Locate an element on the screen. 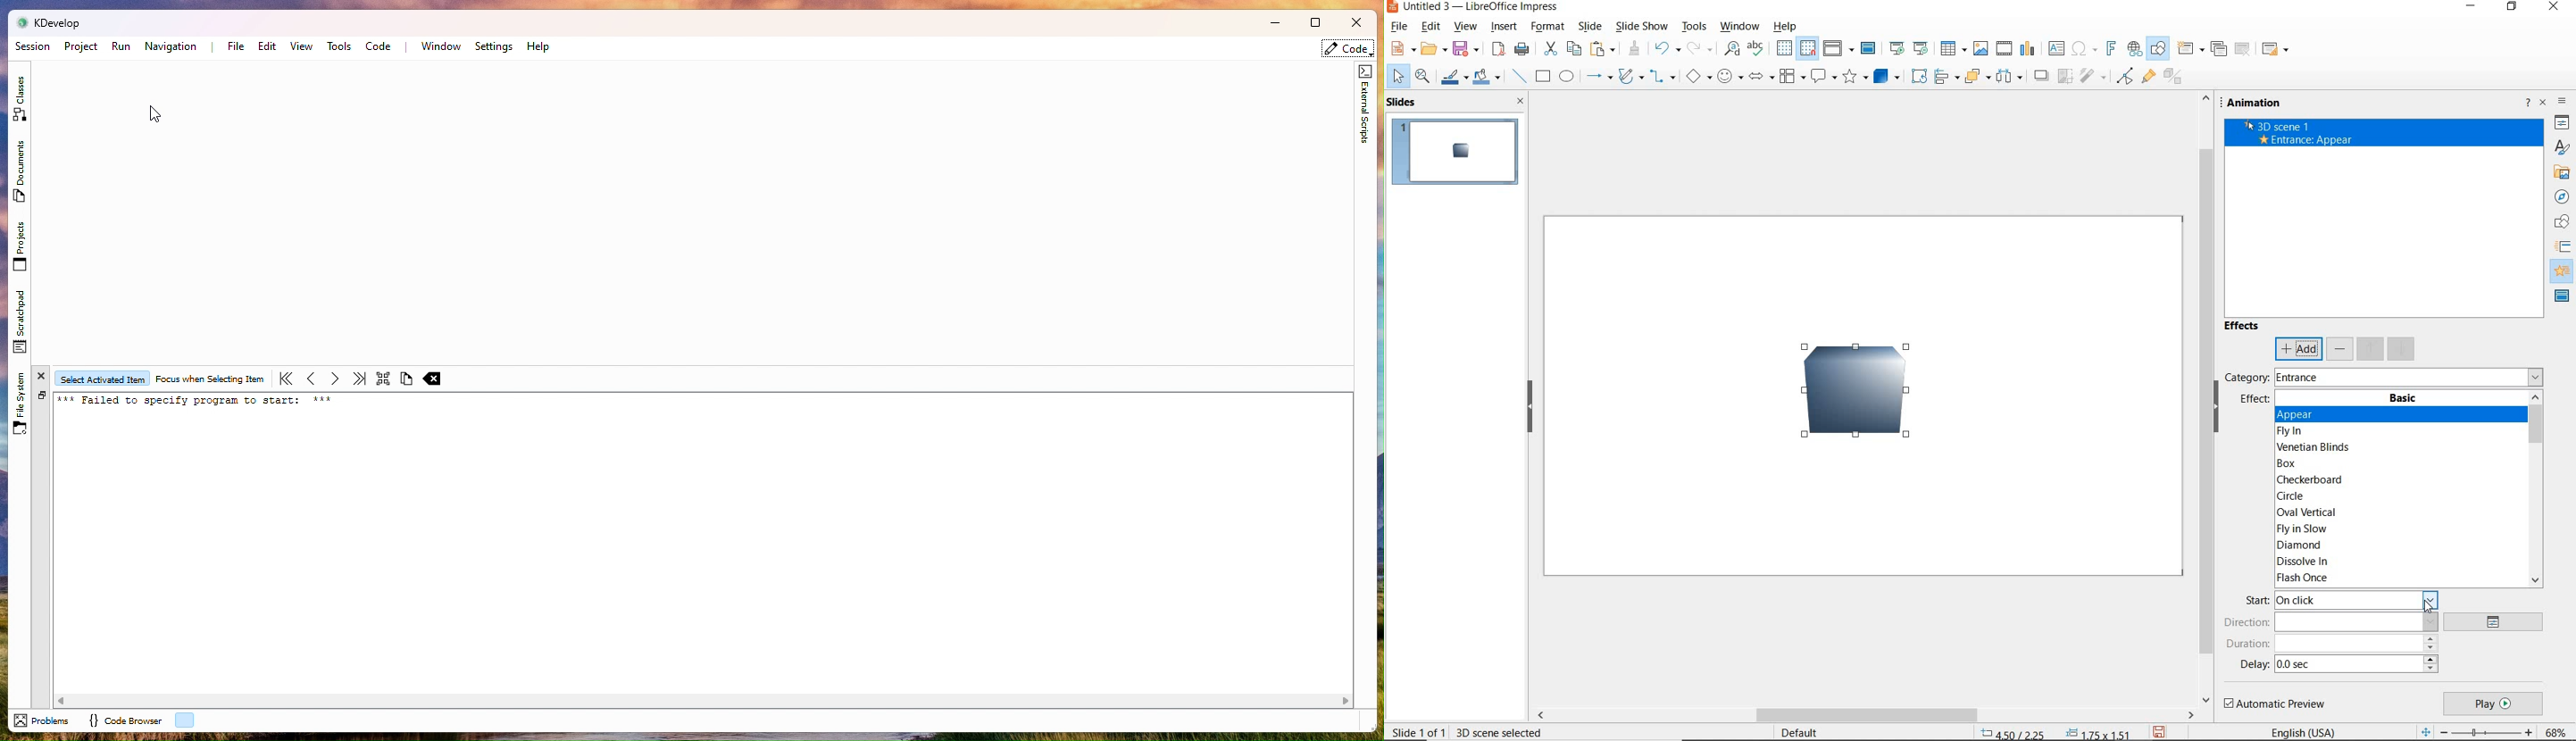 The image size is (2576, 756). BOX is located at coordinates (2295, 463).